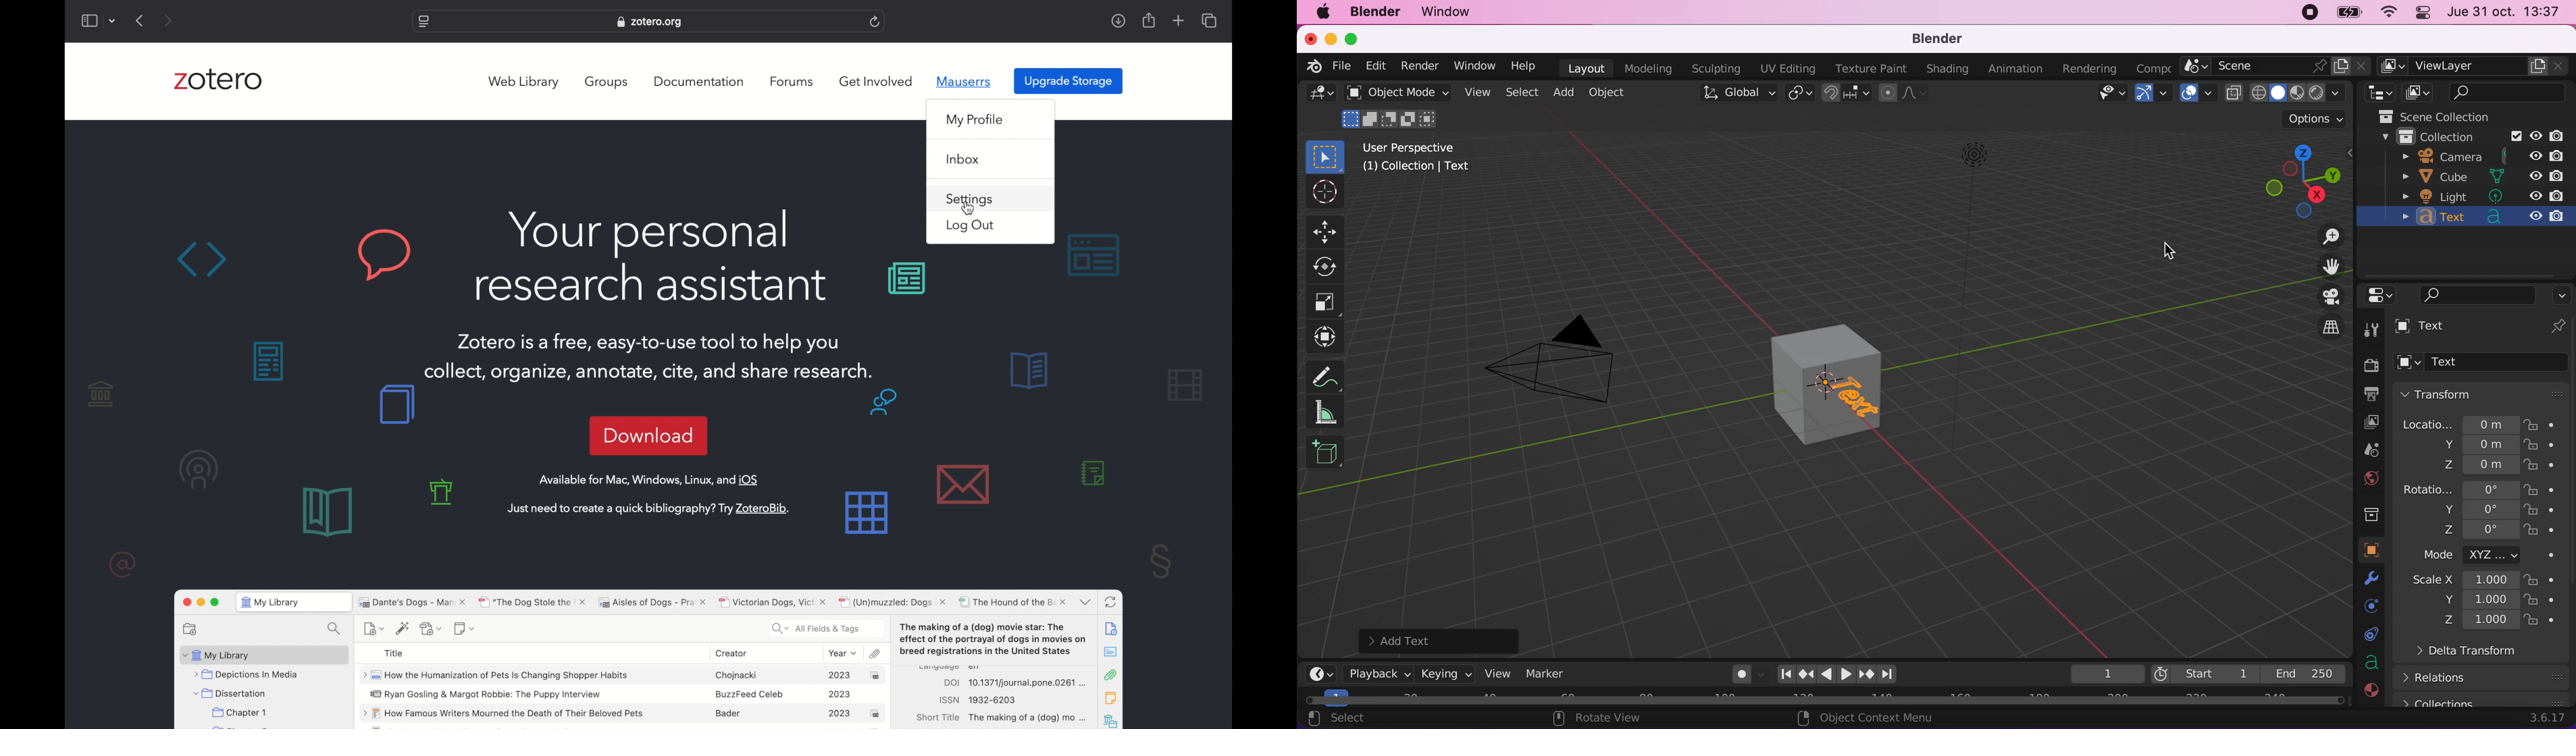  What do you see at coordinates (1068, 80) in the screenshot?
I see `upgrade storage` at bounding box center [1068, 80].